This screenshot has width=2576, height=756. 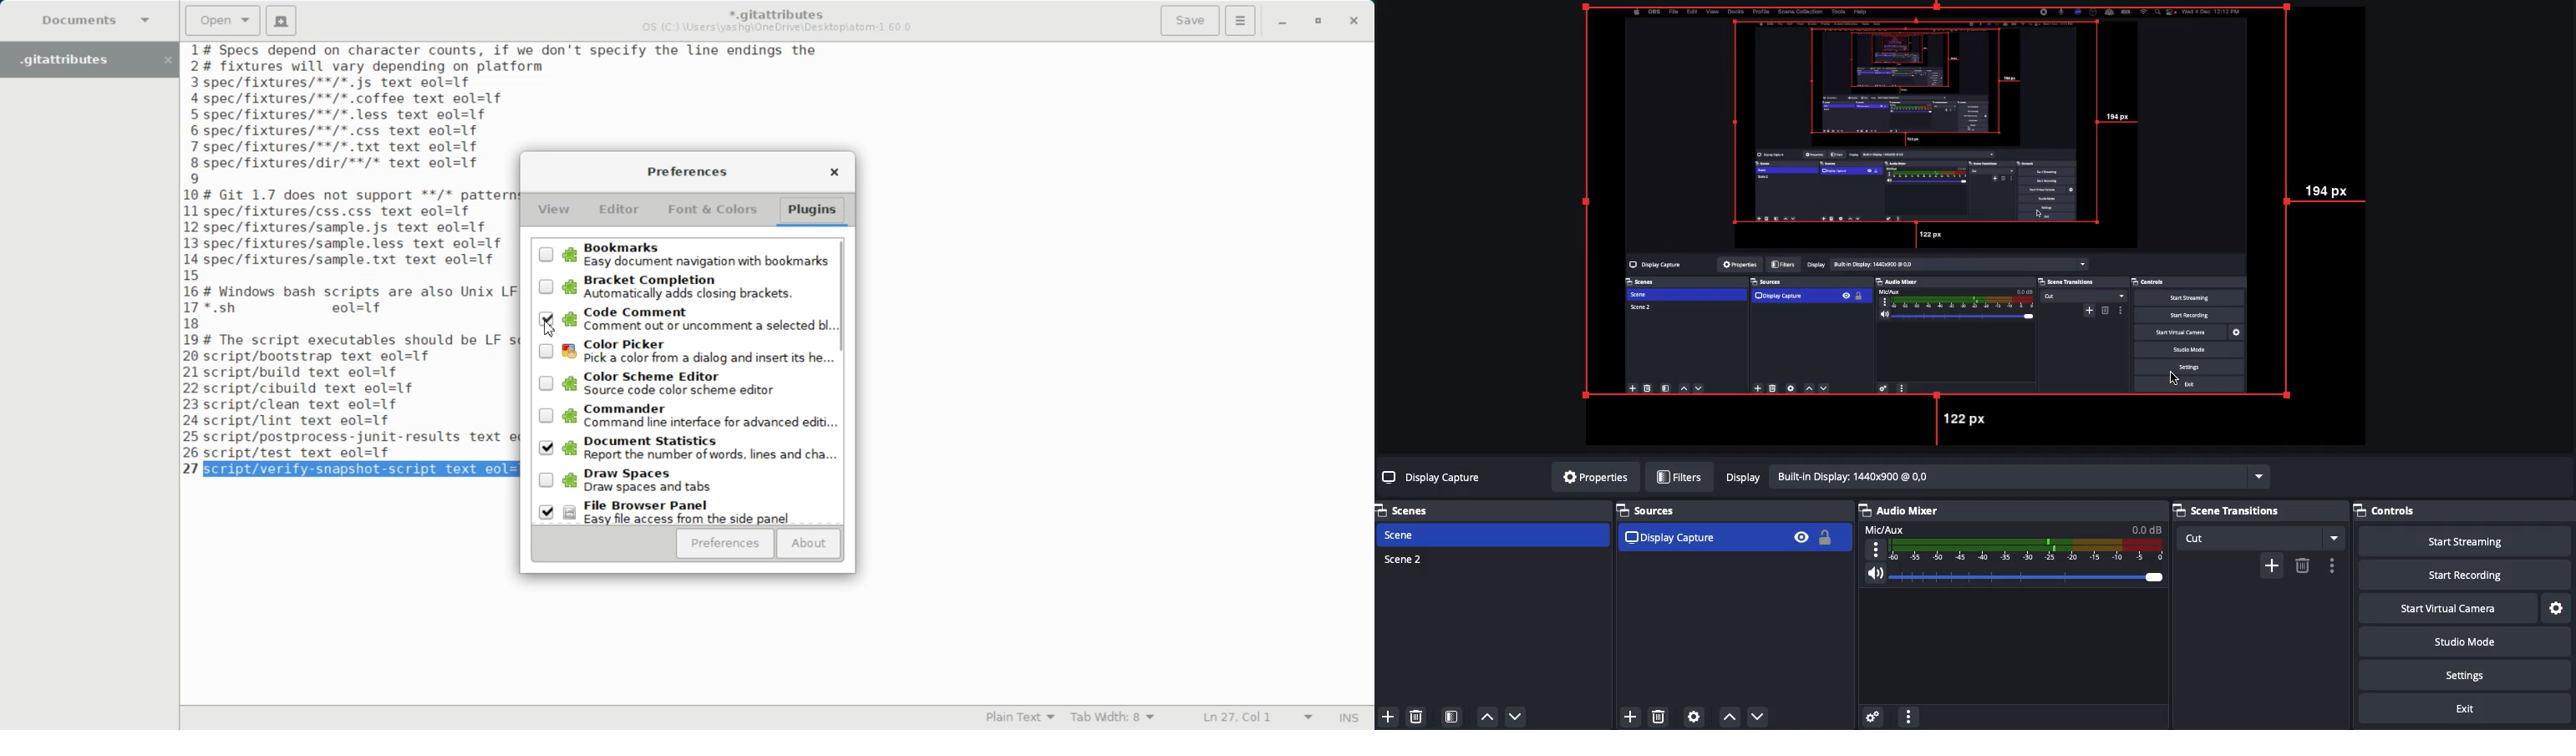 What do you see at coordinates (2478, 541) in the screenshot?
I see `Start streaming` at bounding box center [2478, 541].